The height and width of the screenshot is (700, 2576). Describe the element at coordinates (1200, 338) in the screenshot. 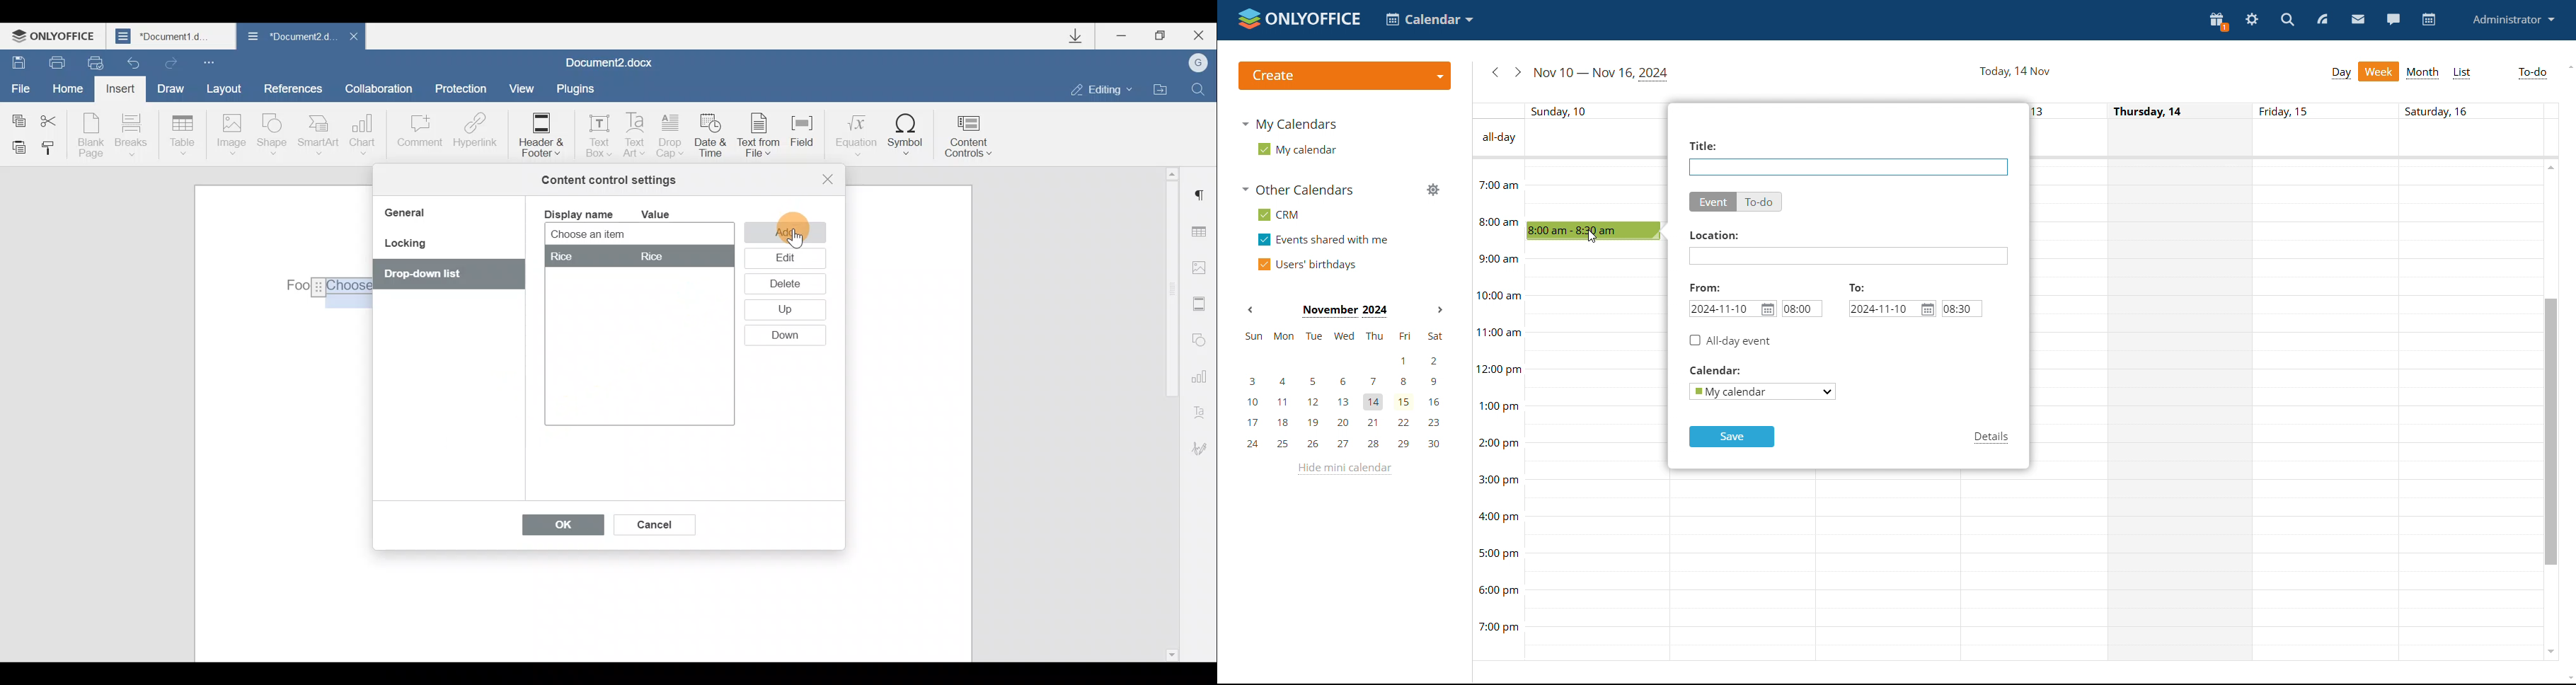

I see `Shapes settings` at that location.